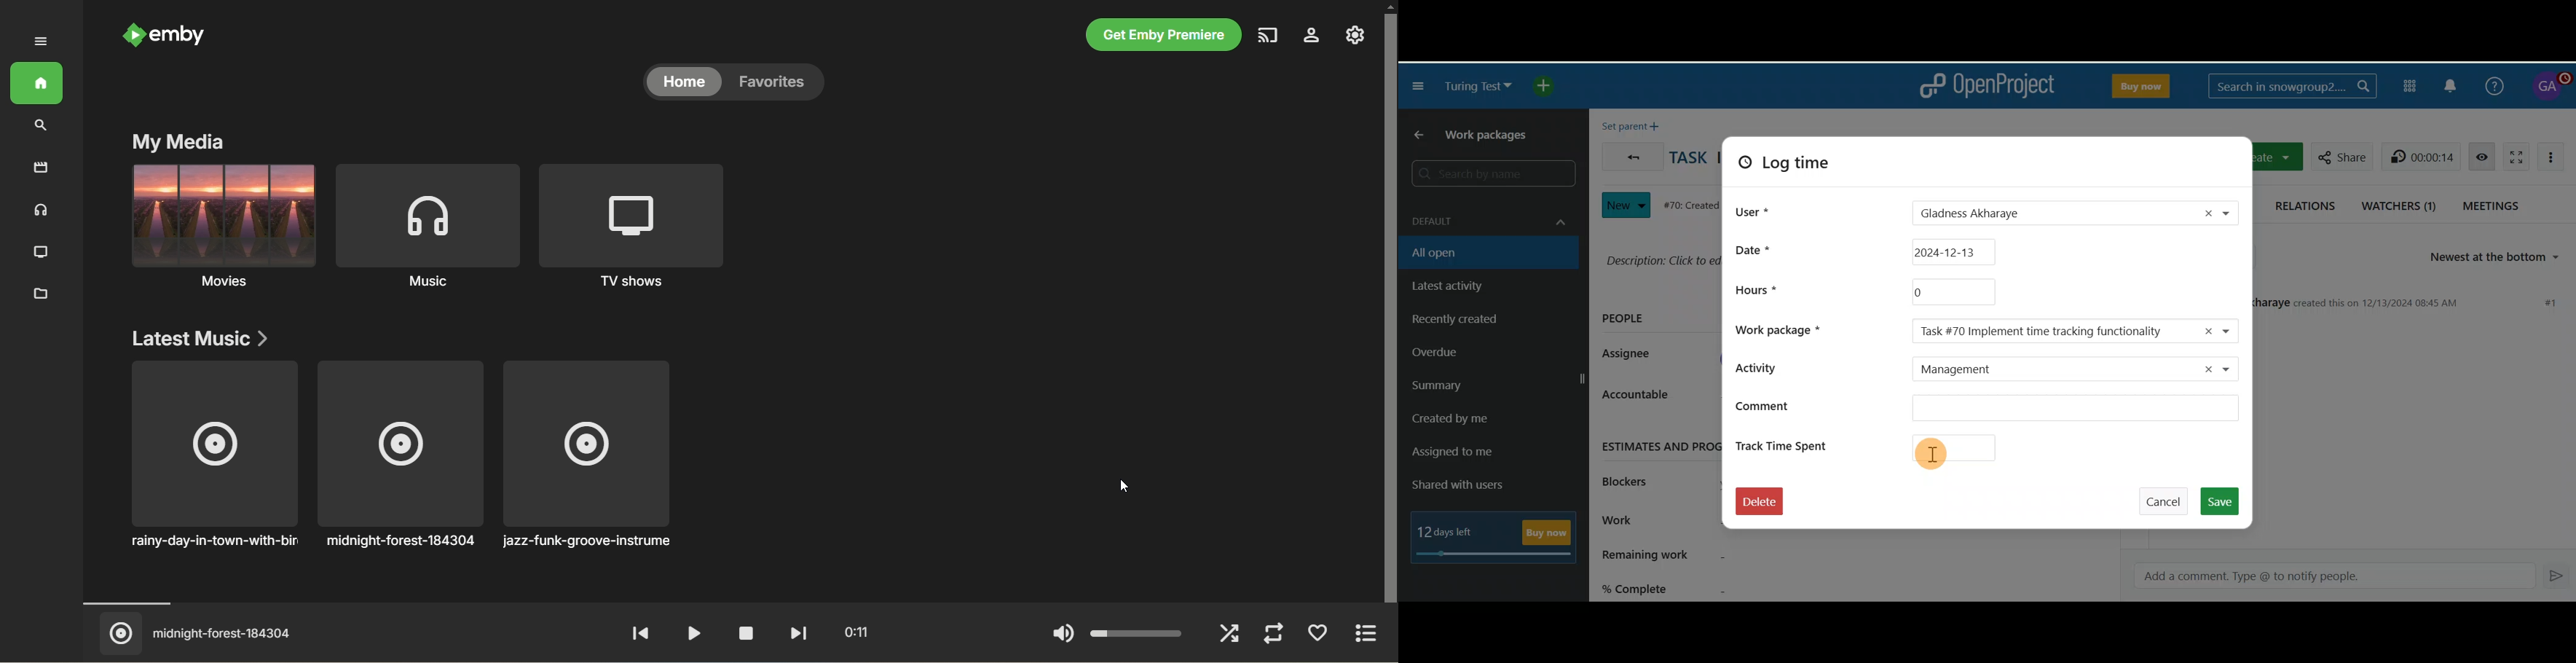 The image size is (2576, 672). Describe the element at coordinates (1470, 454) in the screenshot. I see `Assigned to me` at that location.